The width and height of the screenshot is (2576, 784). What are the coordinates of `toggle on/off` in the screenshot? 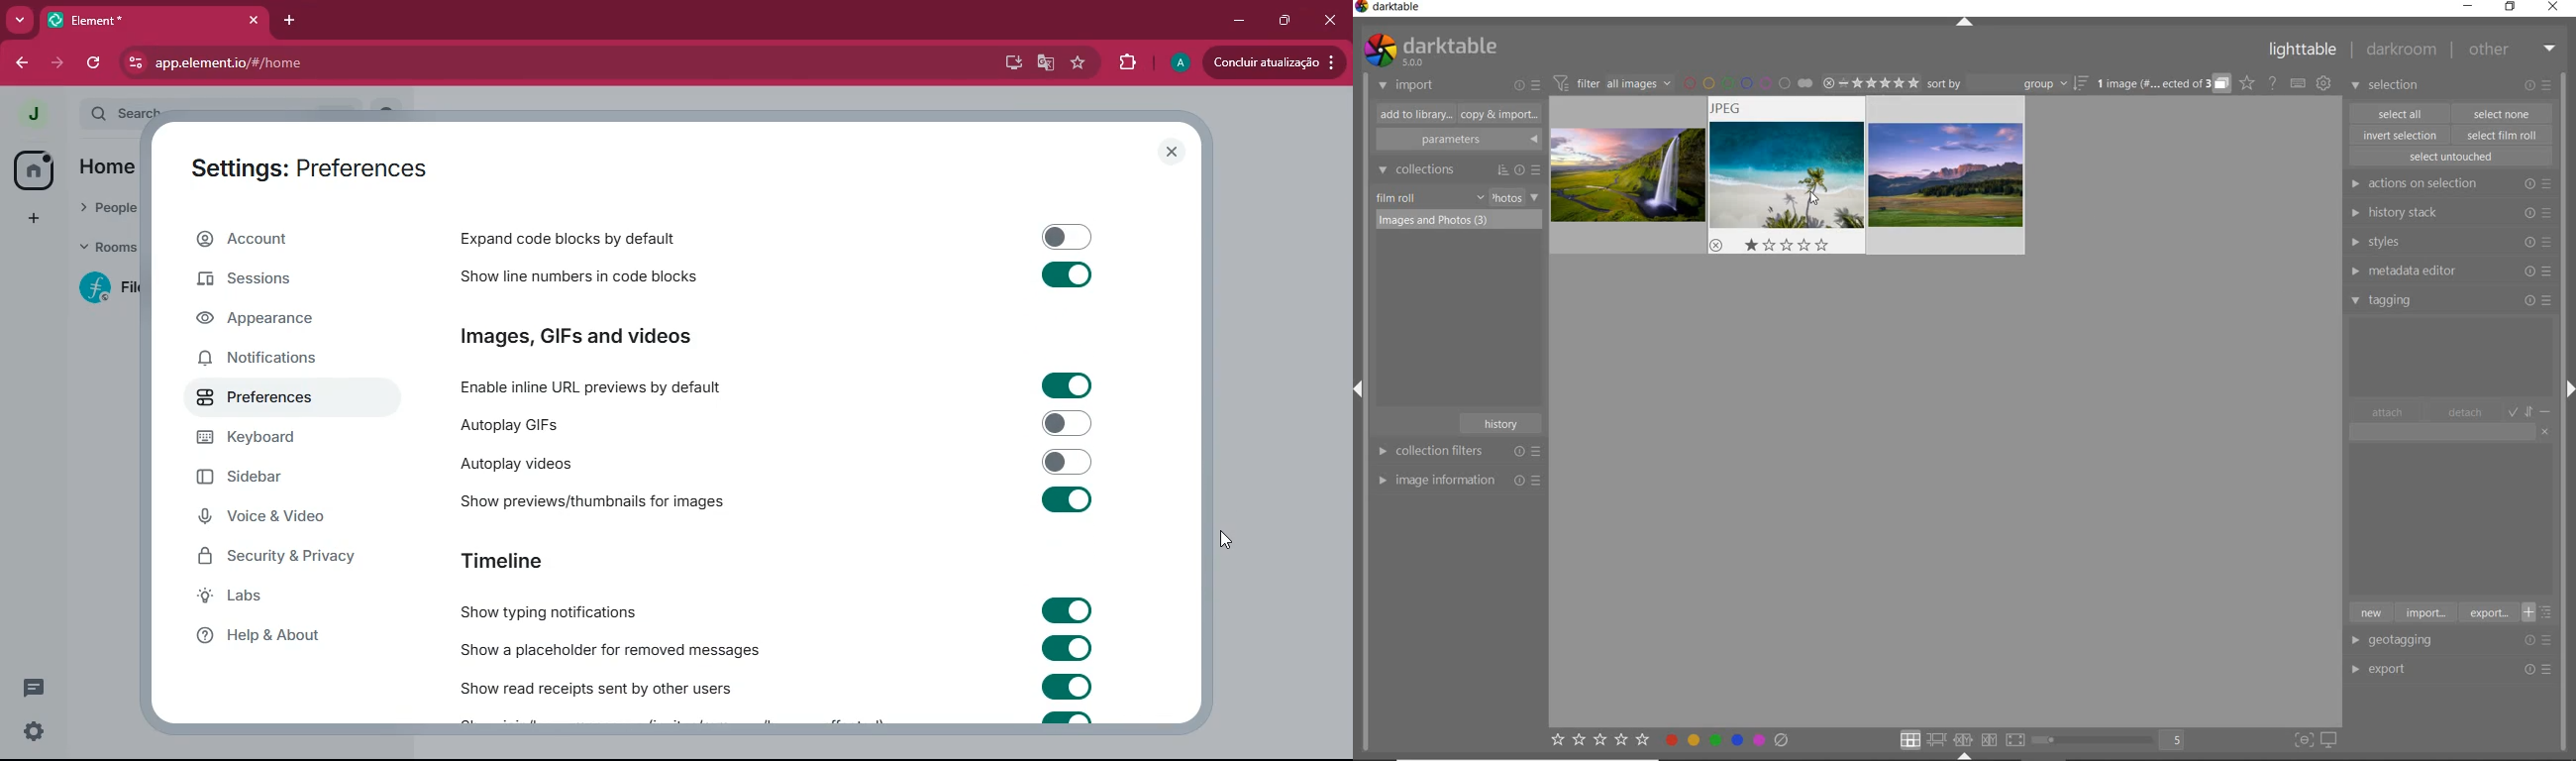 It's located at (1069, 237).